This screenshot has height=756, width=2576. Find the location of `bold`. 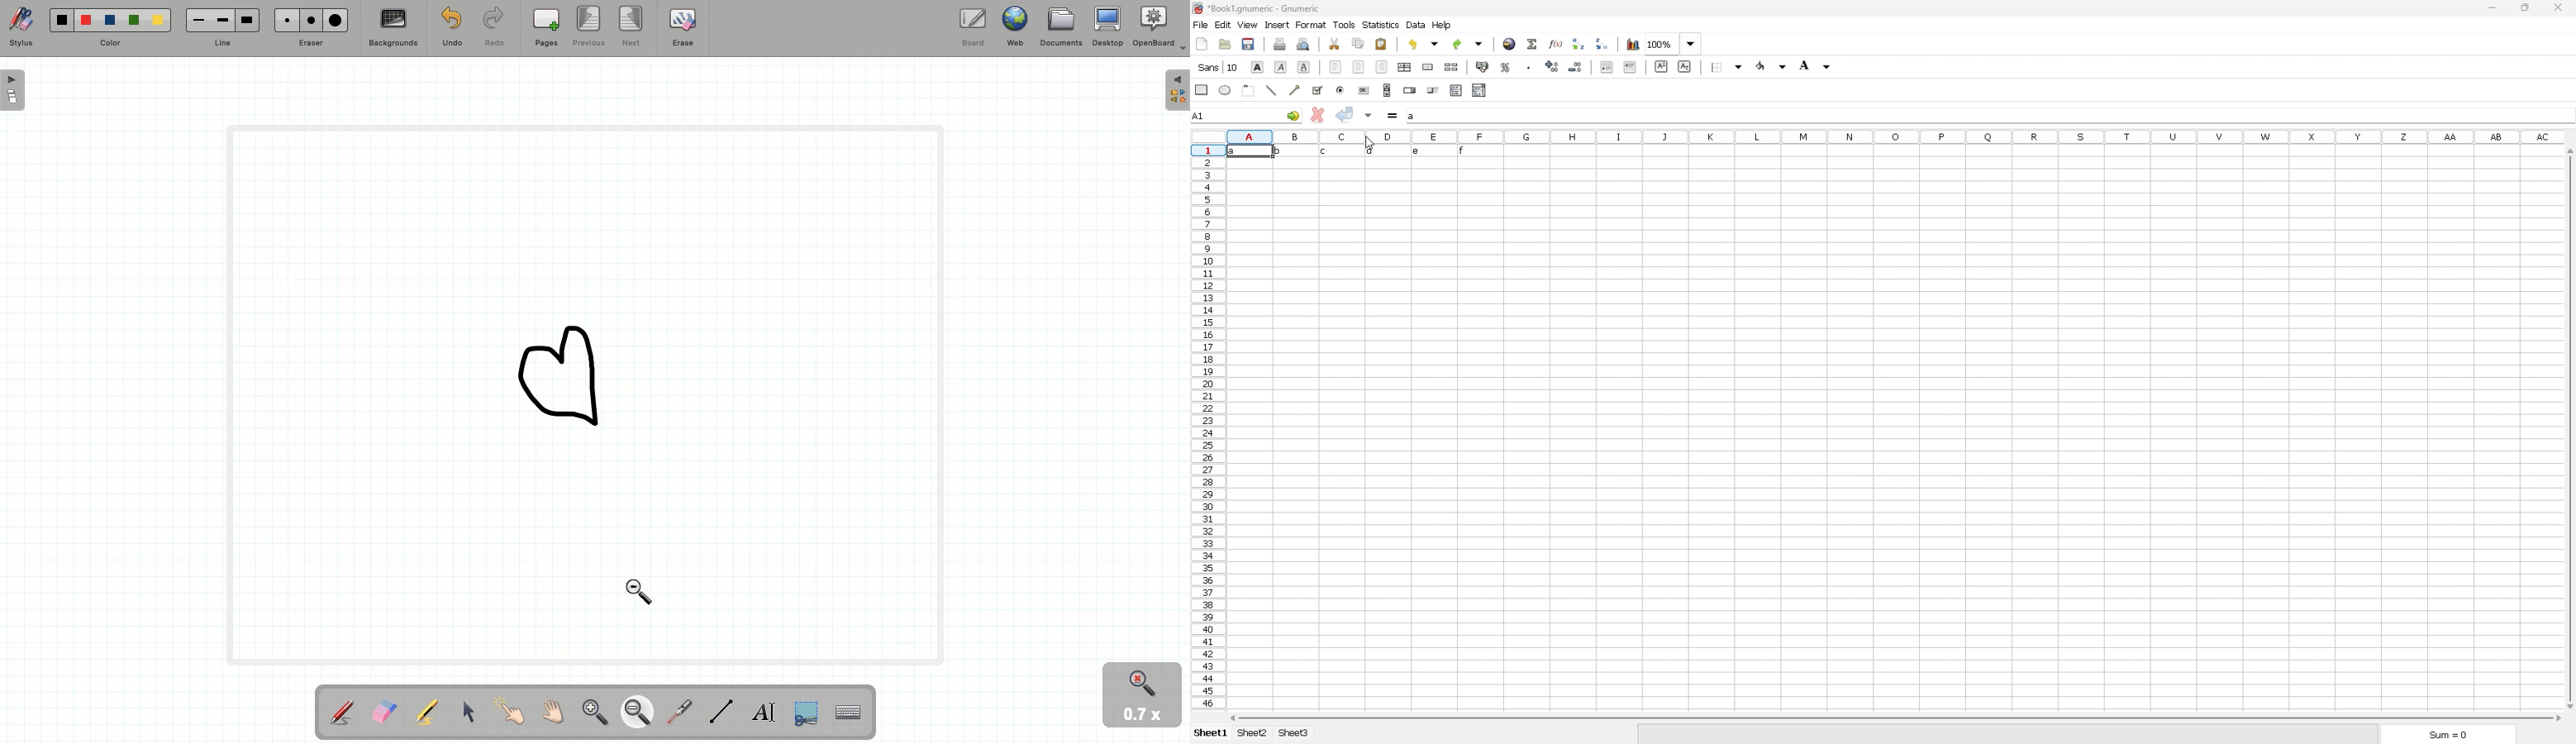

bold is located at coordinates (1258, 66).